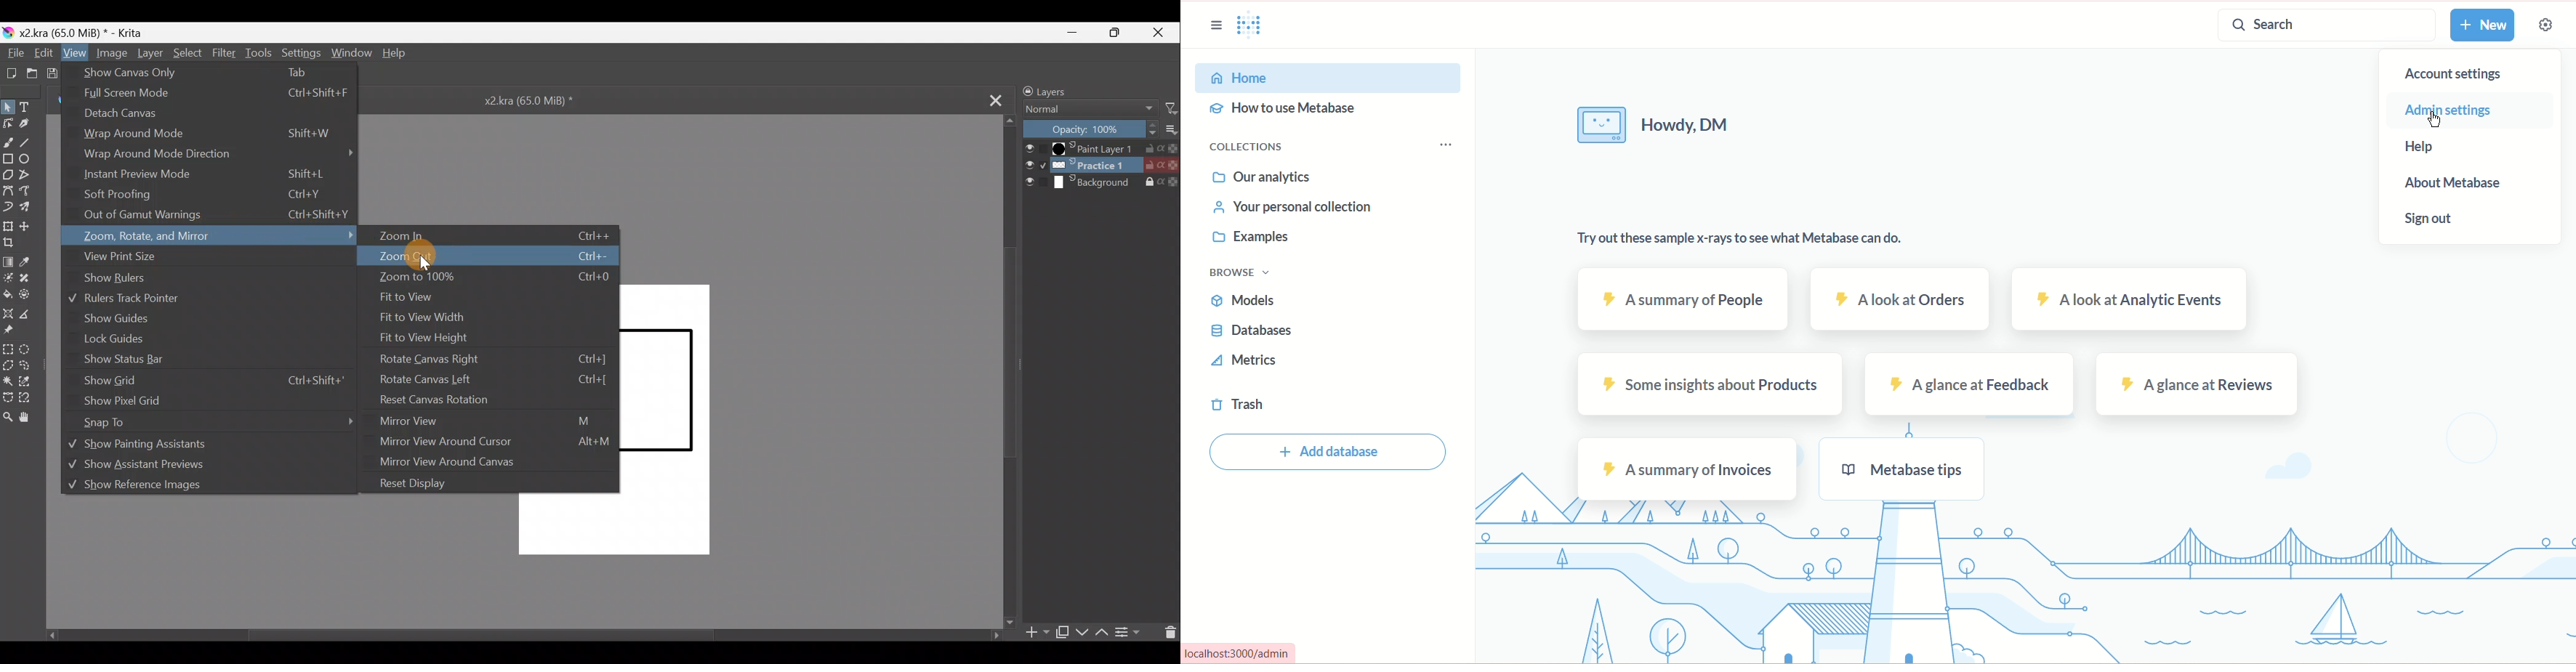 This screenshot has width=2576, height=672. Describe the element at coordinates (14, 53) in the screenshot. I see `File` at that location.